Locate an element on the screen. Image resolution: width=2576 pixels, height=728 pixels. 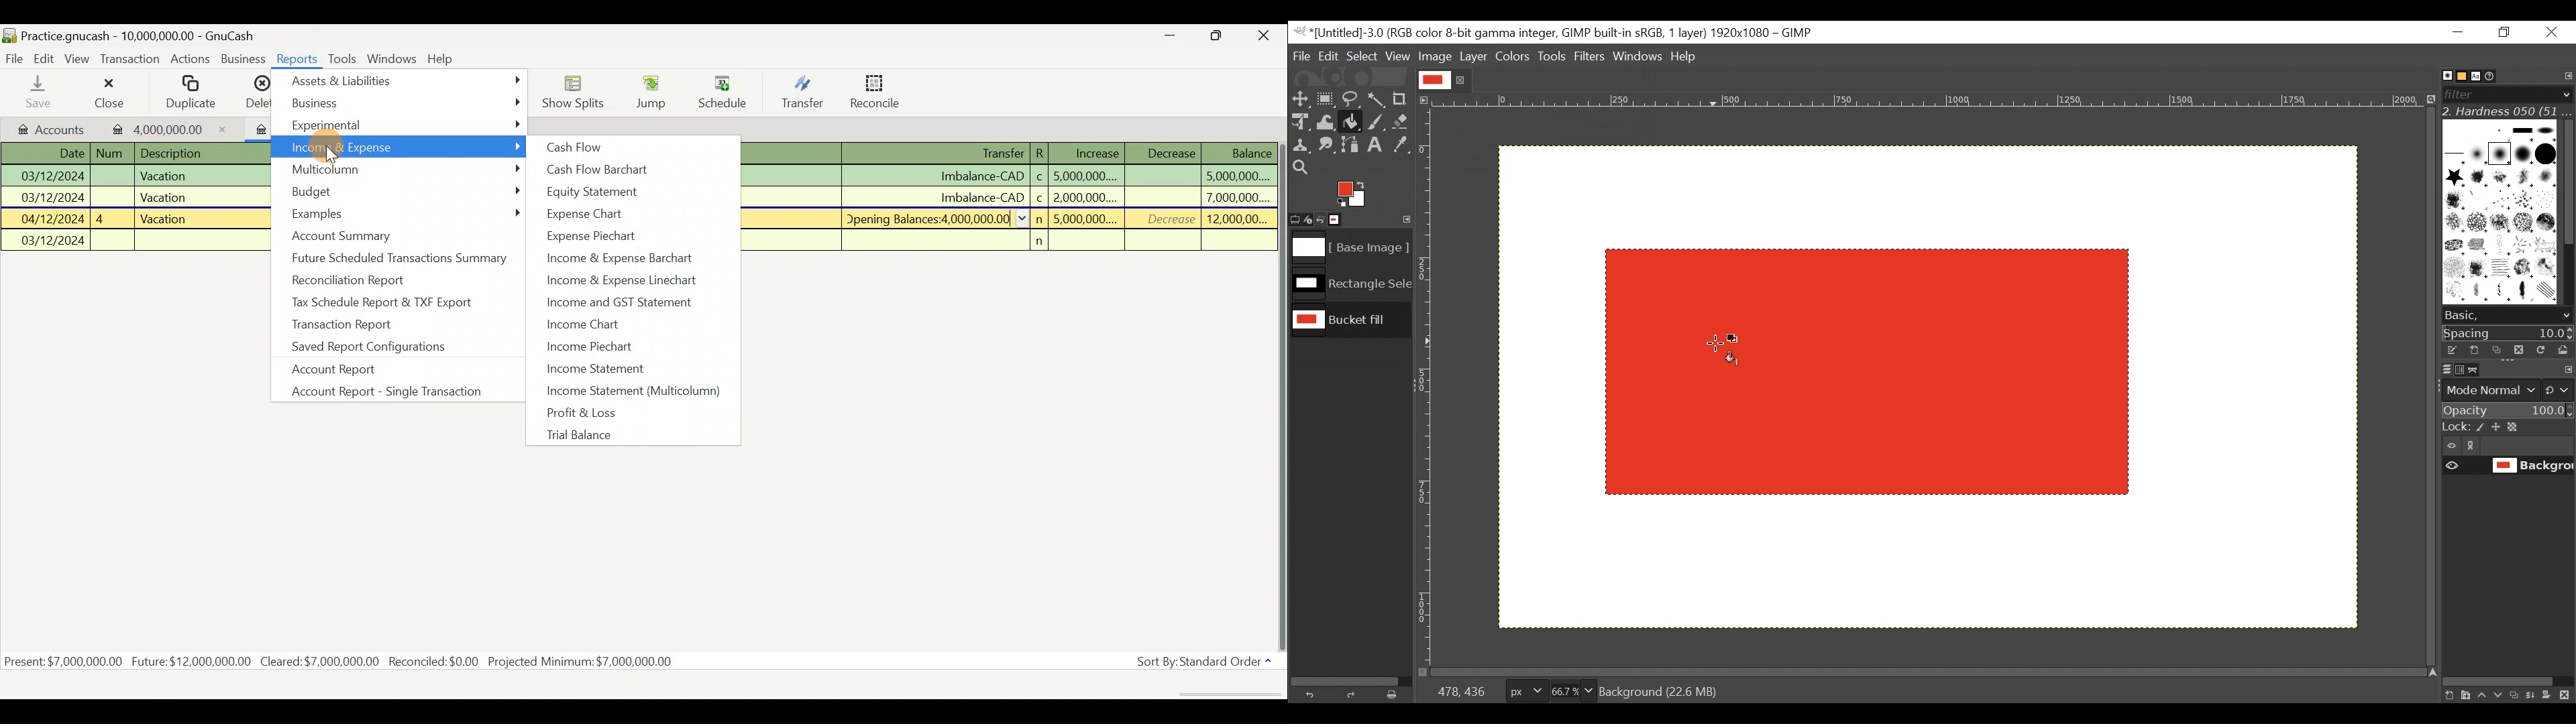
Actions is located at coordinates (191, 58).